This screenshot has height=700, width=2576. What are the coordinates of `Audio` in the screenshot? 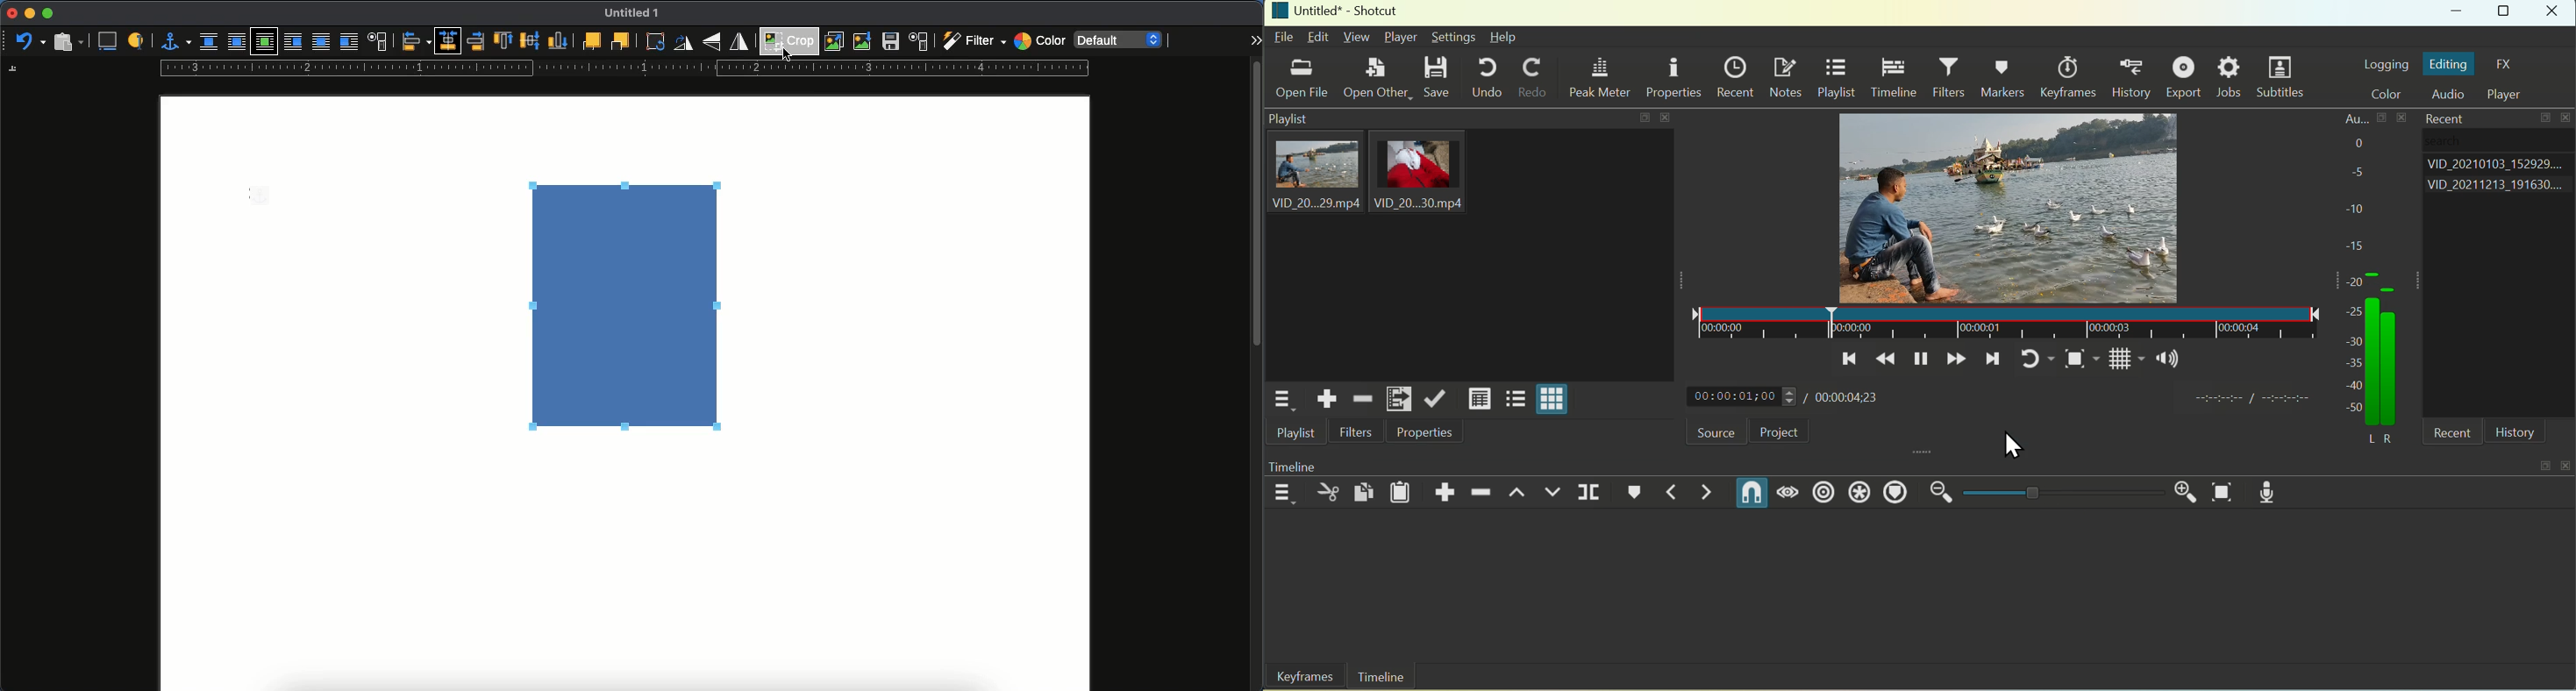 It's located at (2454, 95).